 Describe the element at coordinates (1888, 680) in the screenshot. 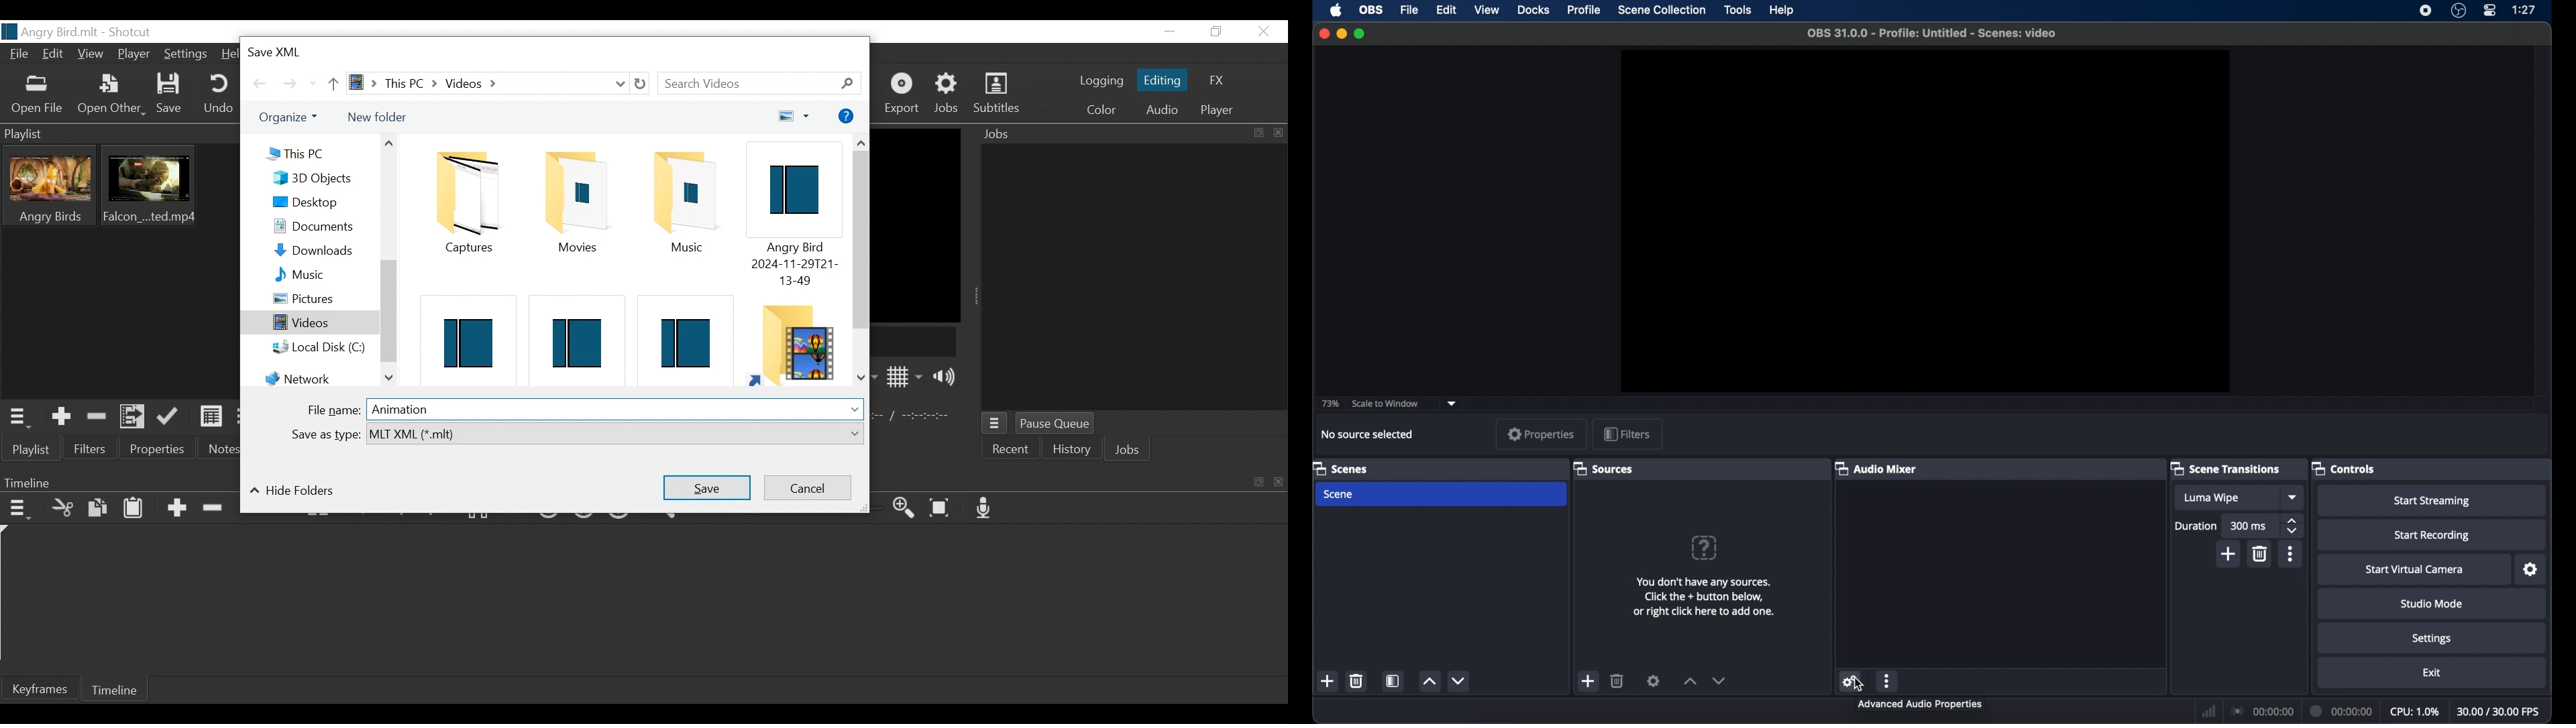

I see `more options` at that location.